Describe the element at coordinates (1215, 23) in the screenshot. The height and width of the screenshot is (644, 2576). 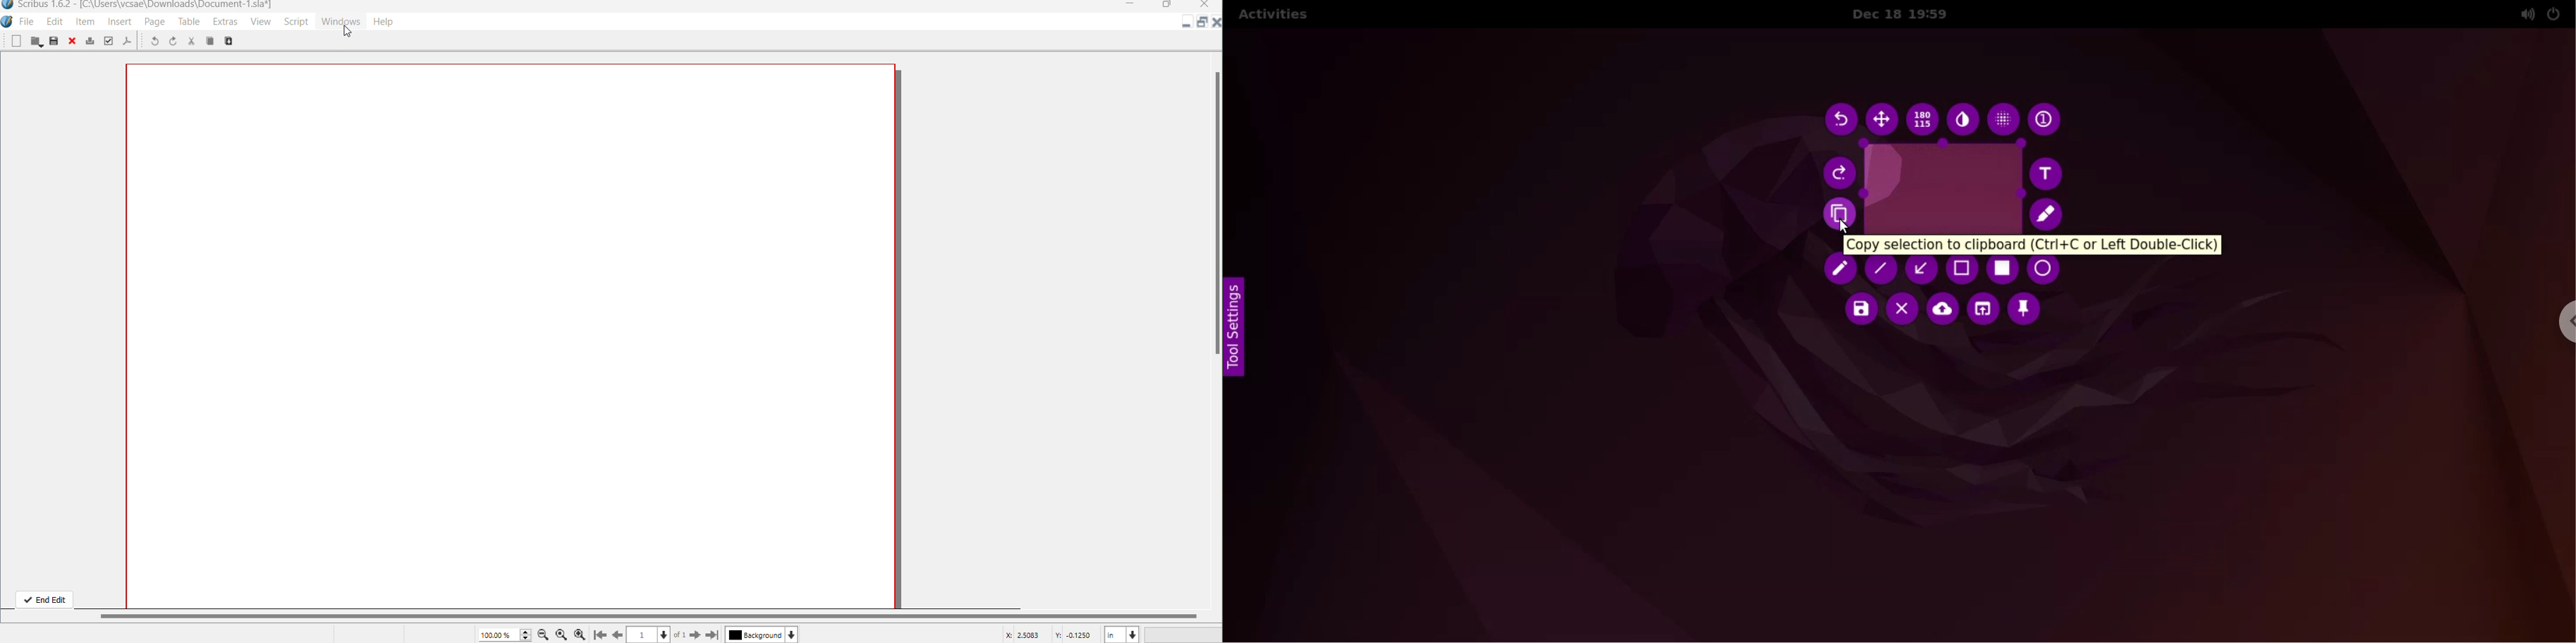
I see `Close` at that location.